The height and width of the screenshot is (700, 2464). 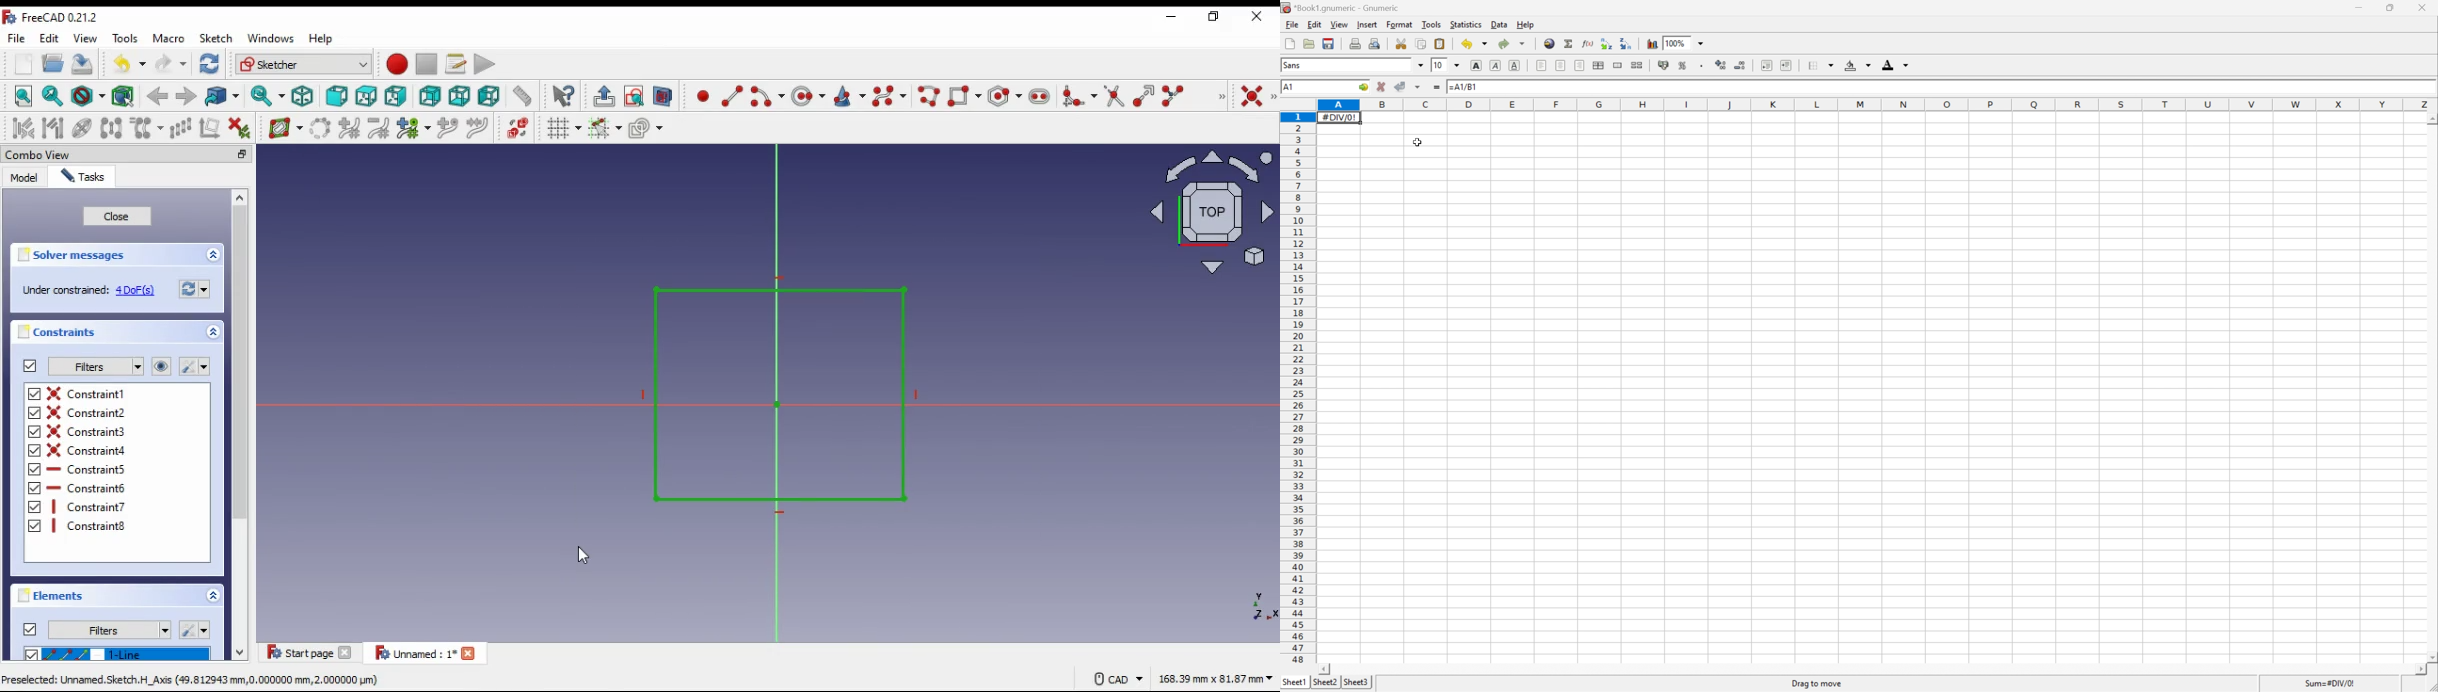 I want to click on sketcher geometries, so click(x=1221, y=95).